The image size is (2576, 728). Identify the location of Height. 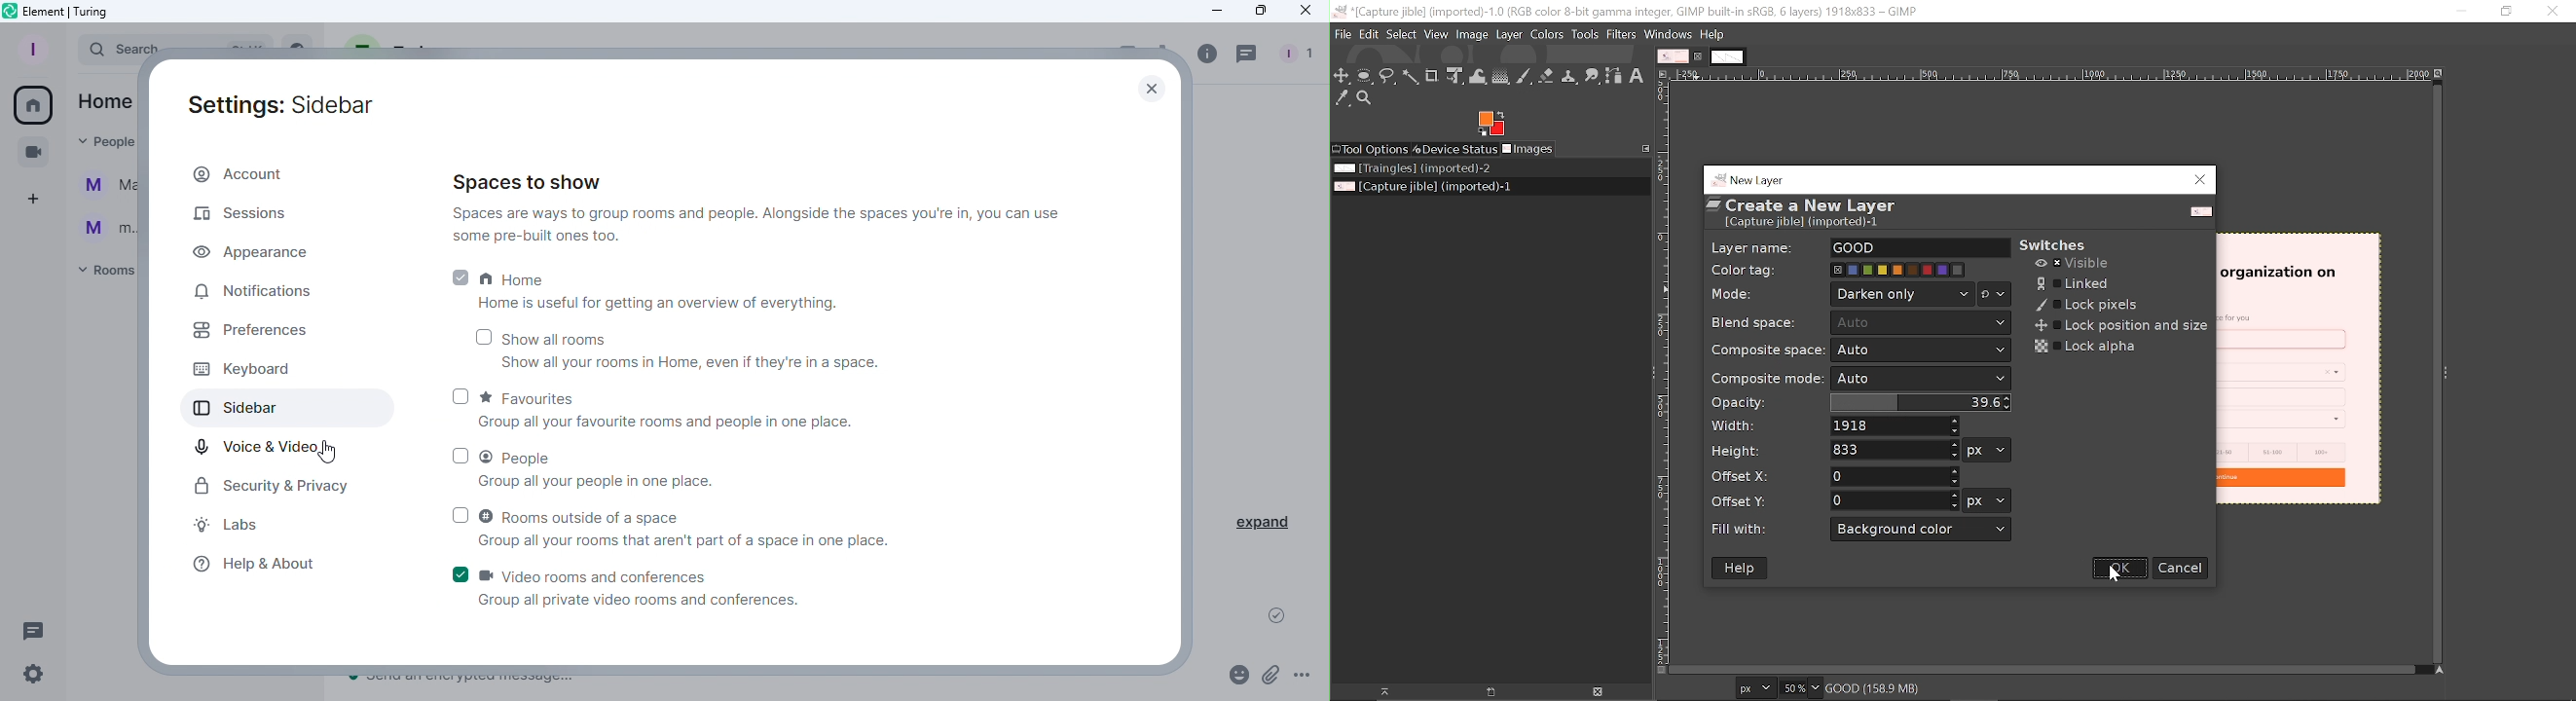
(1895, 450).